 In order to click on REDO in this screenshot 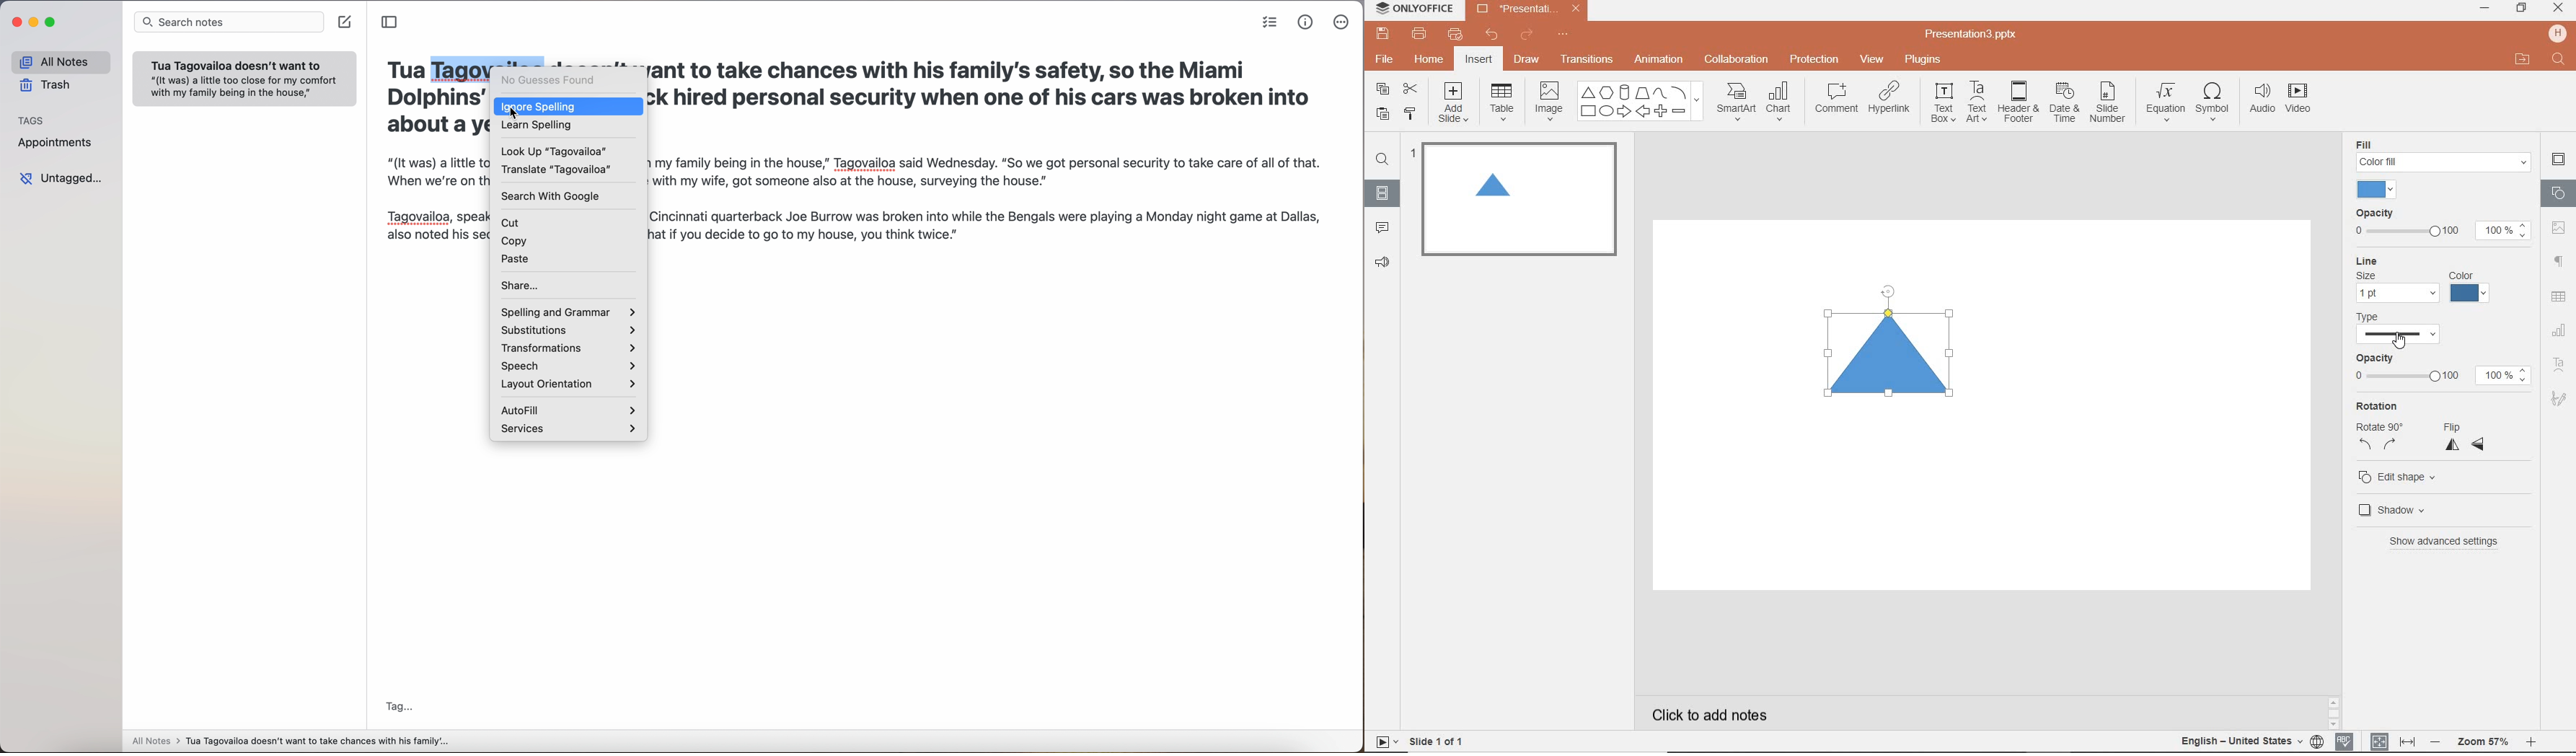, I will do `click(1528, 35)`.